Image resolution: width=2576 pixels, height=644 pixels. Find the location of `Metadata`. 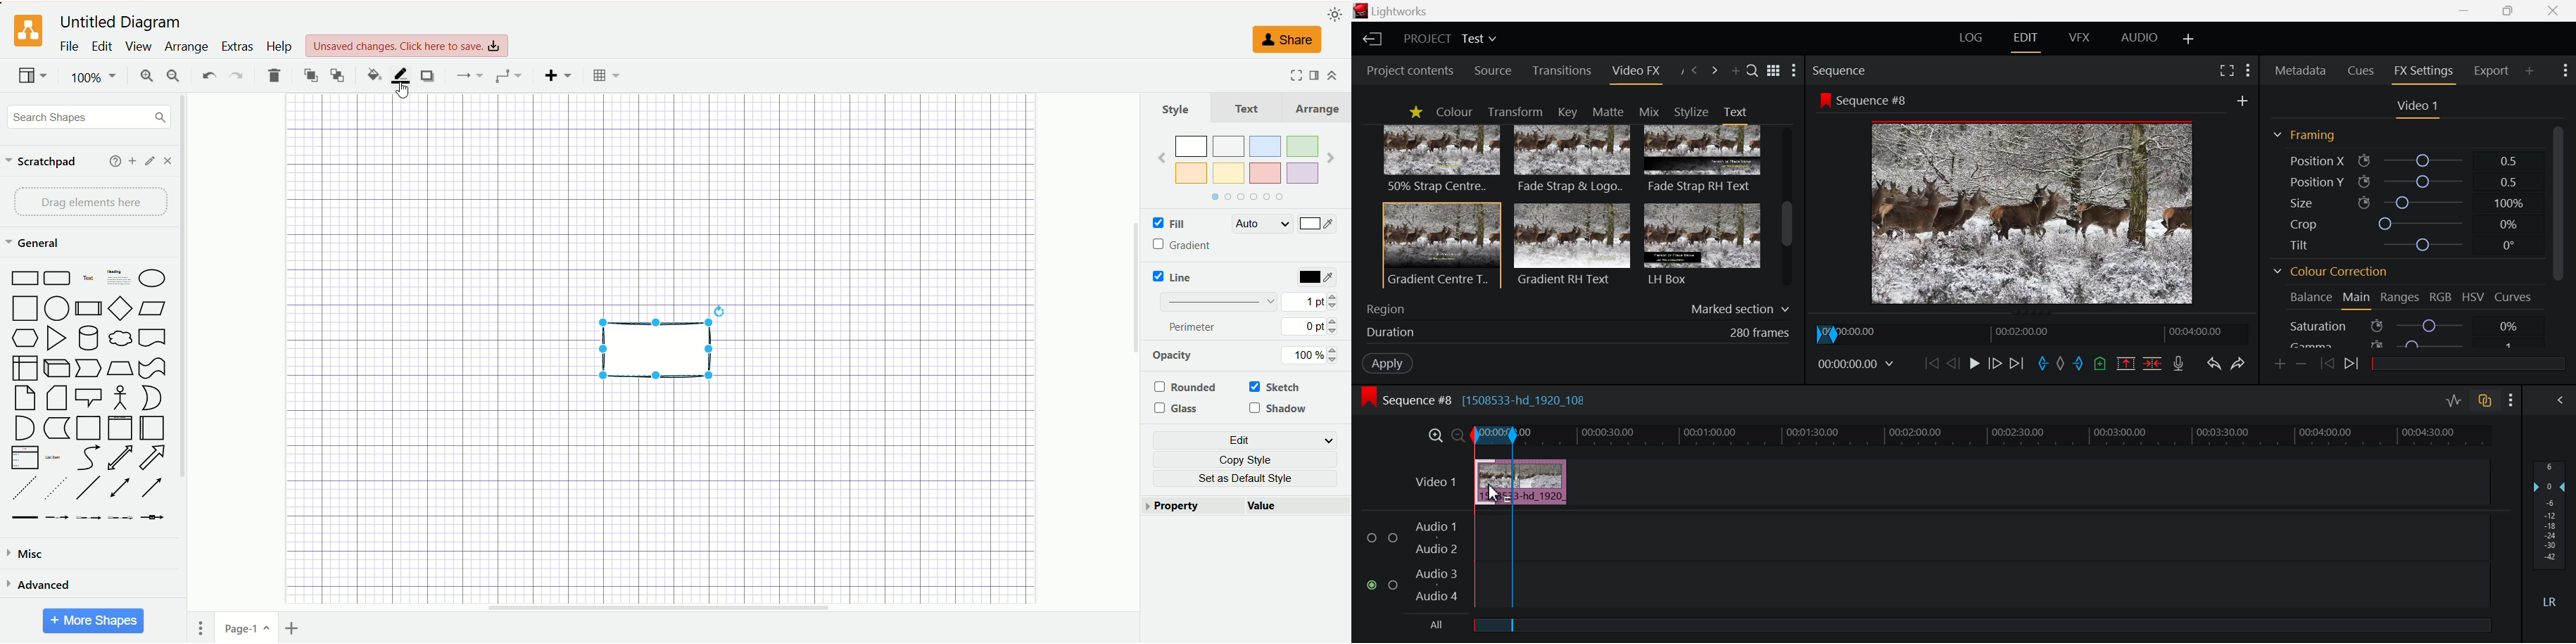

Metadata is located at coordinates (2302, 68).